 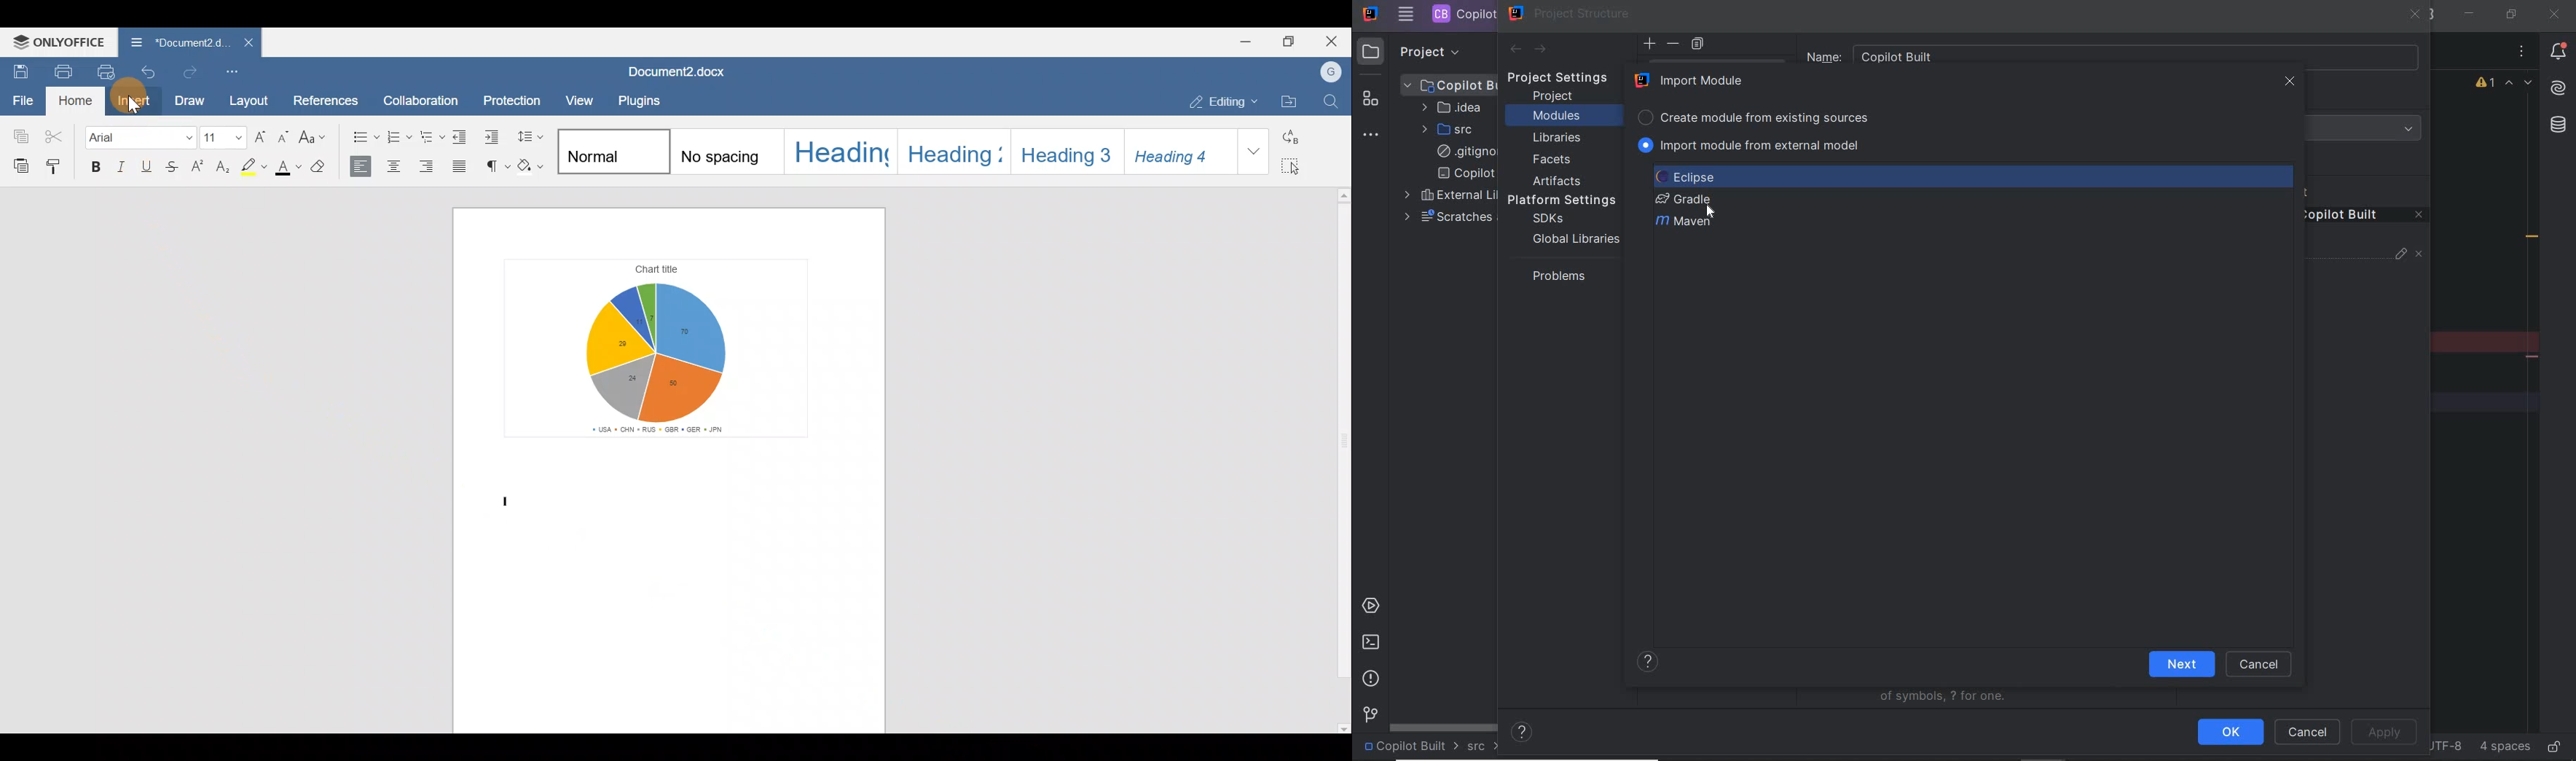 What do you see at coordinates (18, 166) in the screenshot?
I see `Paste` at bounding box center [18, 166].